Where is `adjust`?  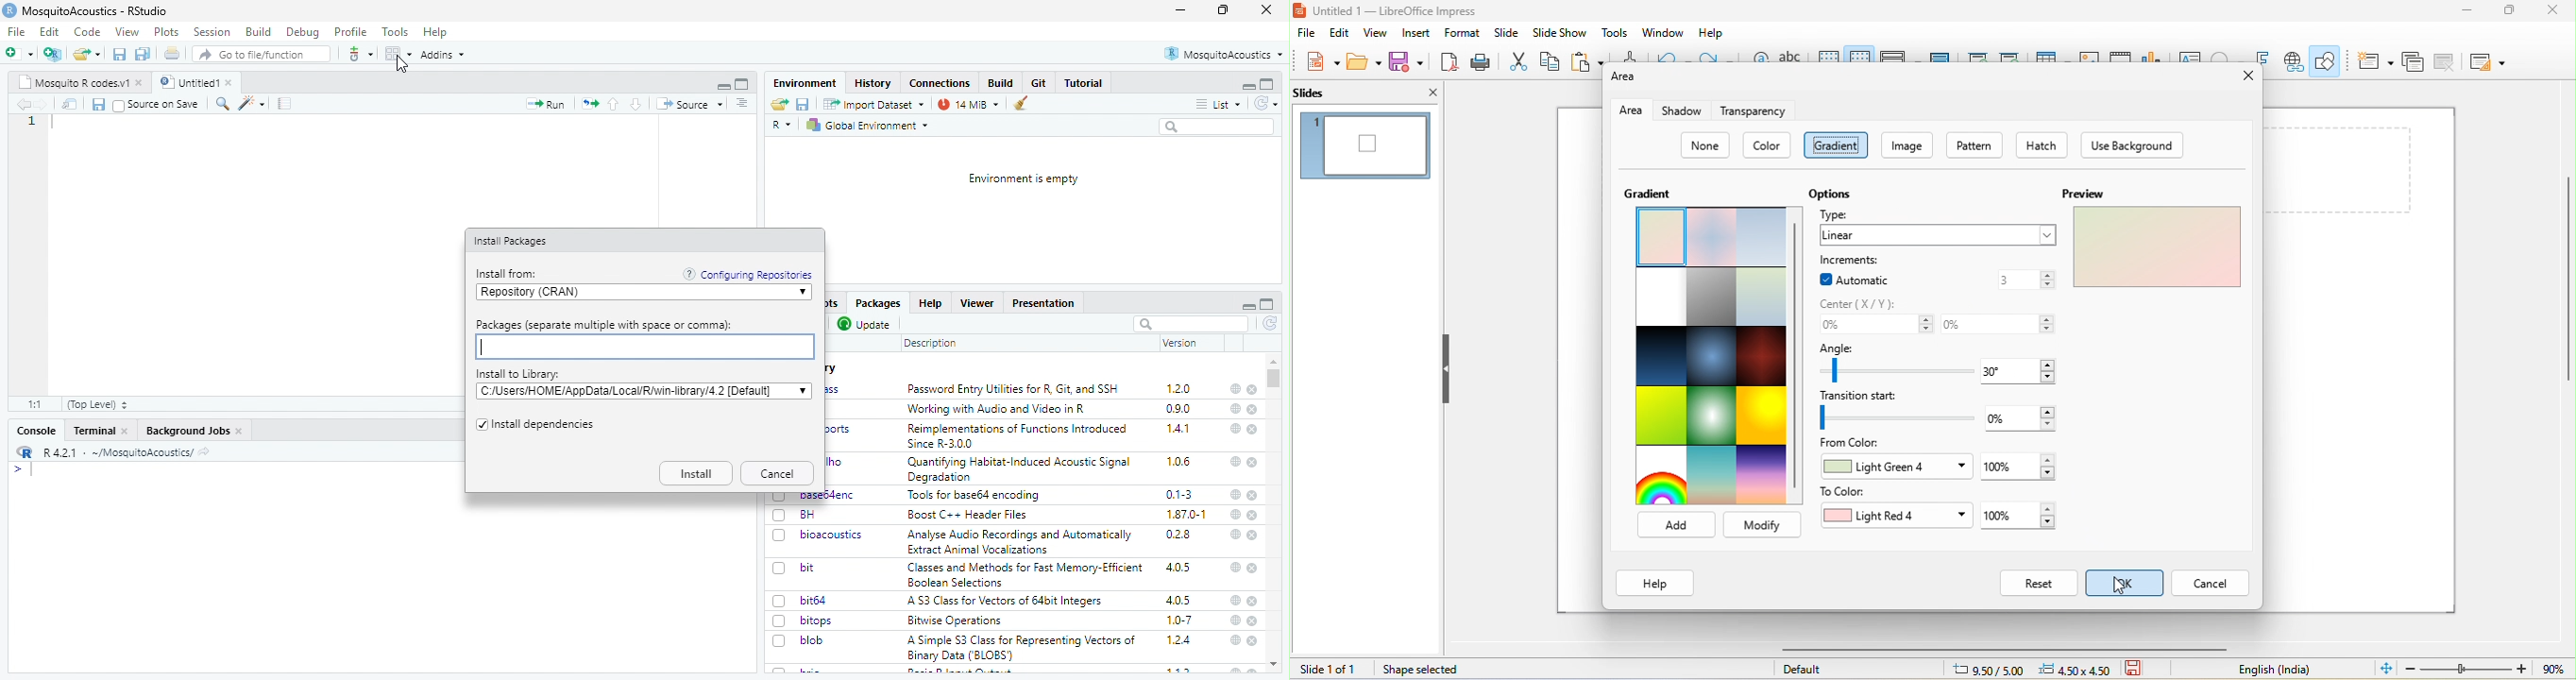
adjust is located at coordinates (2048, 513).